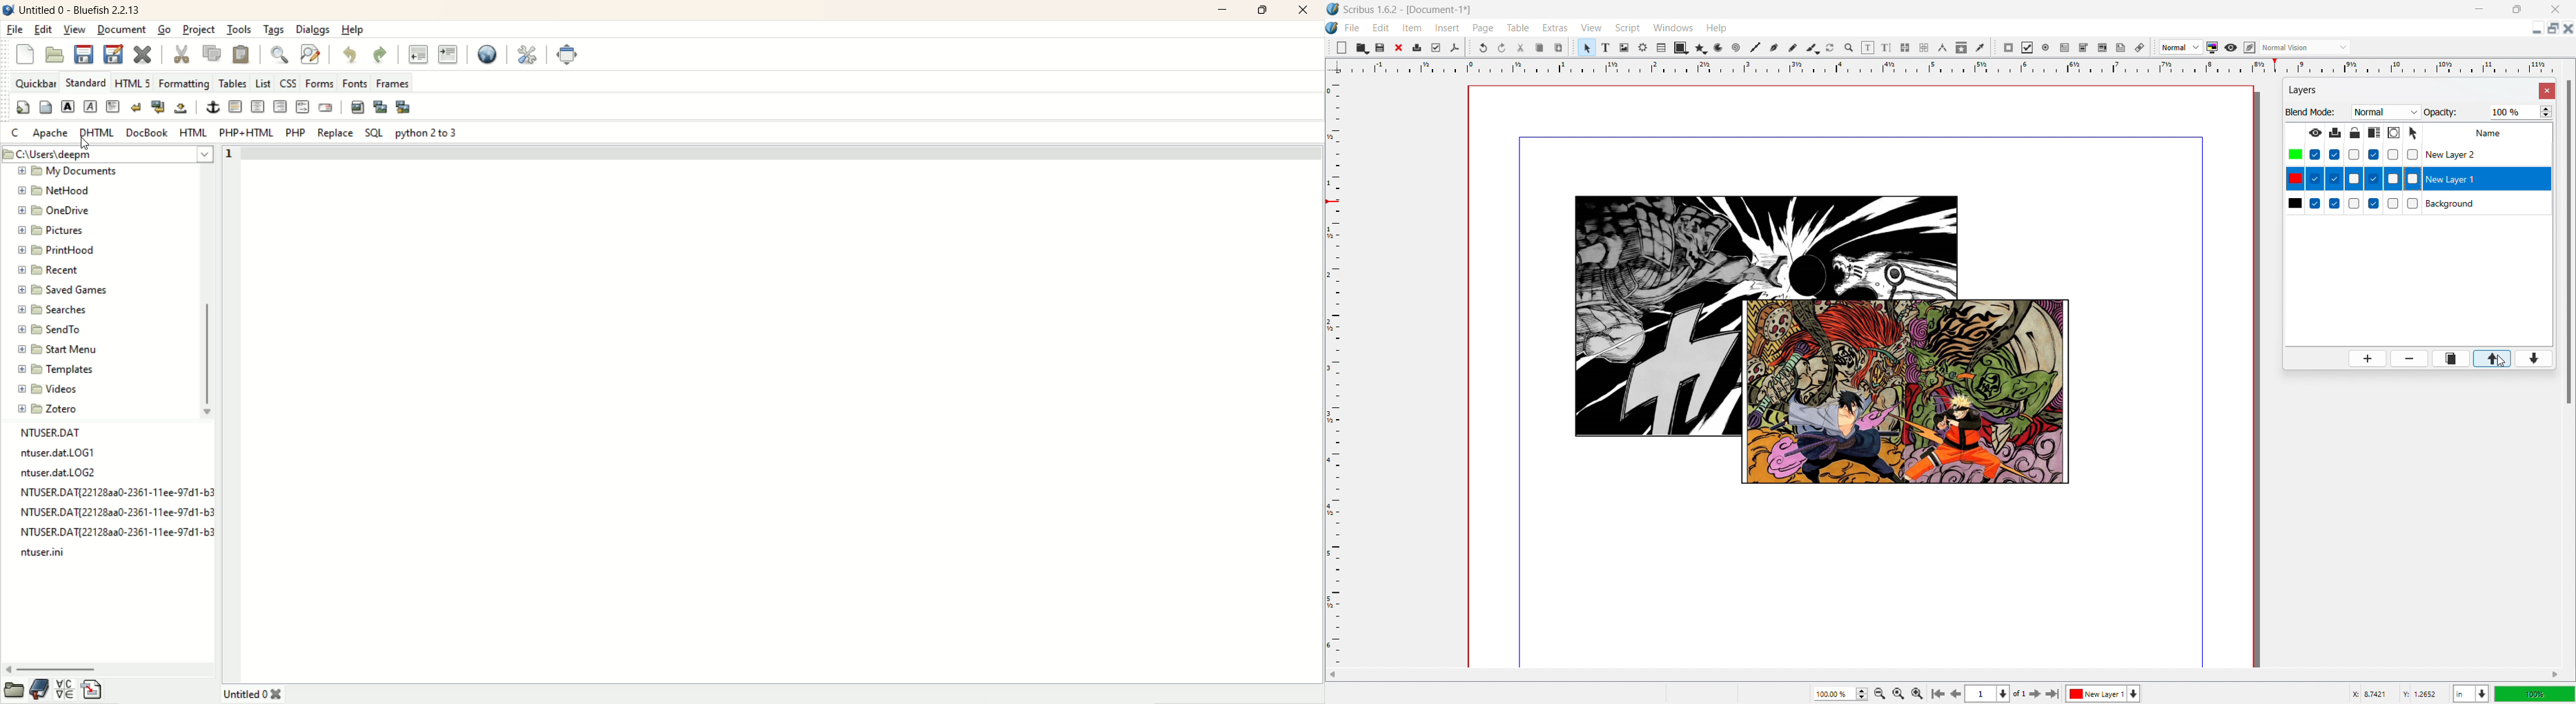 Image resolution: width=2576 pixels, height=728 pixels. Describe the element at coordinates (2046, 47) in the screenshot. I see `pdf radio button` at that location.